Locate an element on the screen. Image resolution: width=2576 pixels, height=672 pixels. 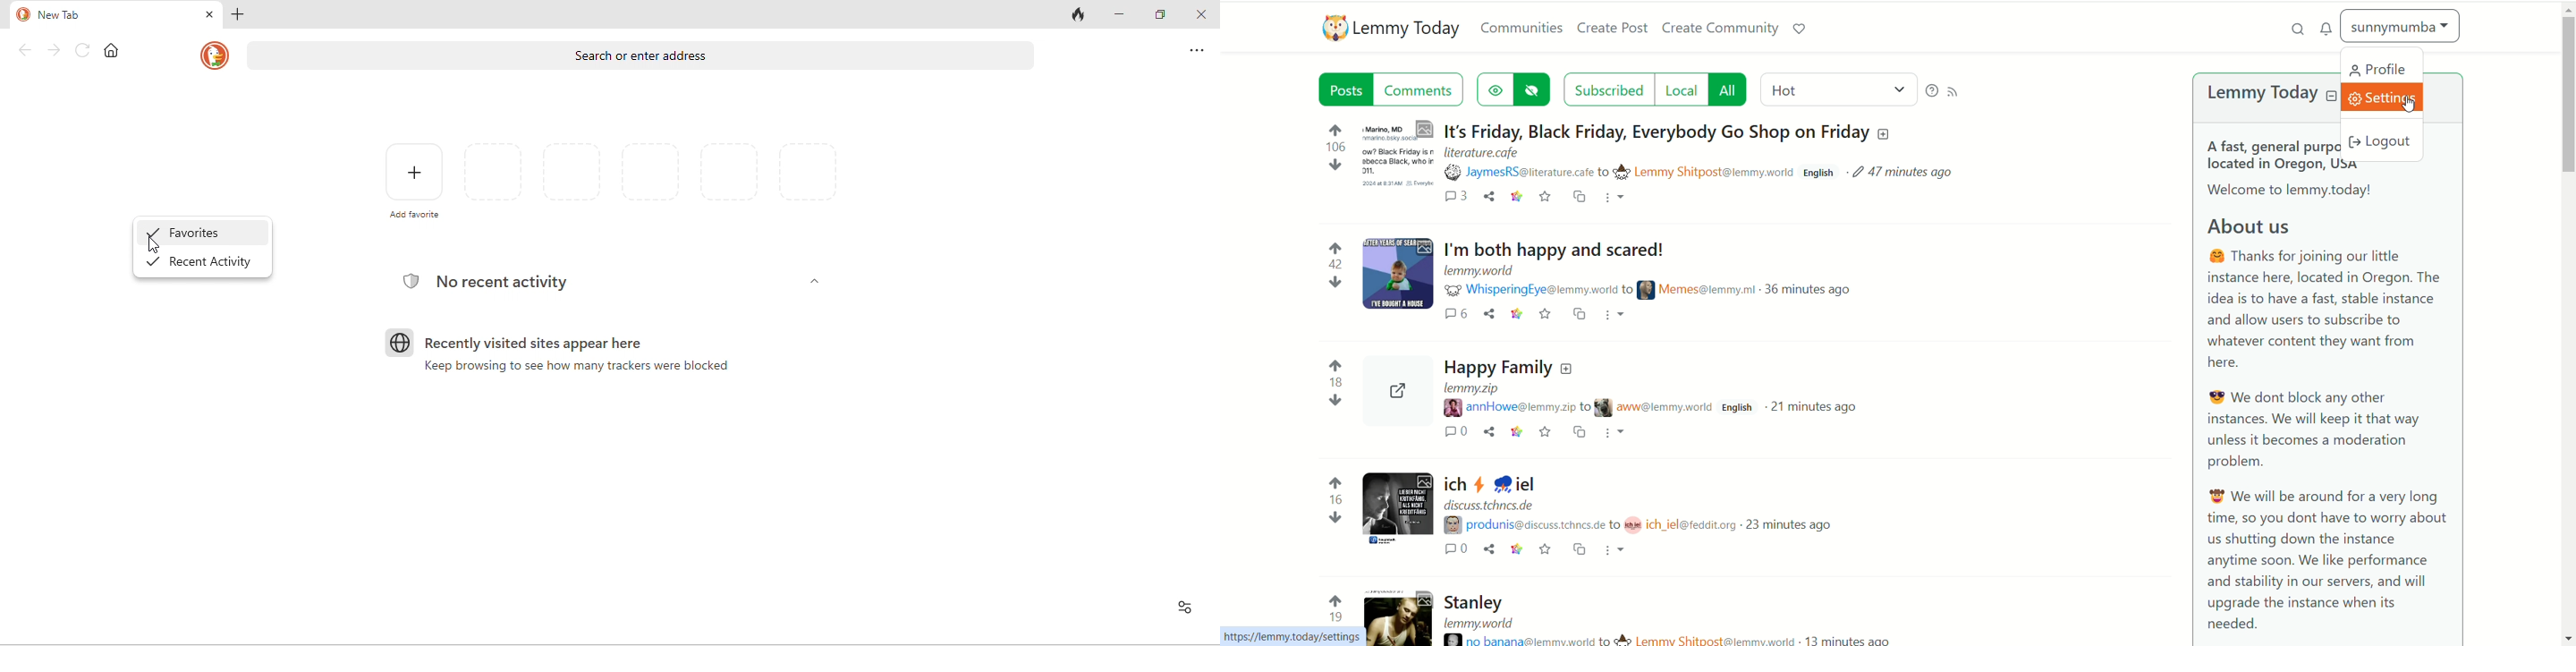
unread messages is located at coordinates (2327, 28).